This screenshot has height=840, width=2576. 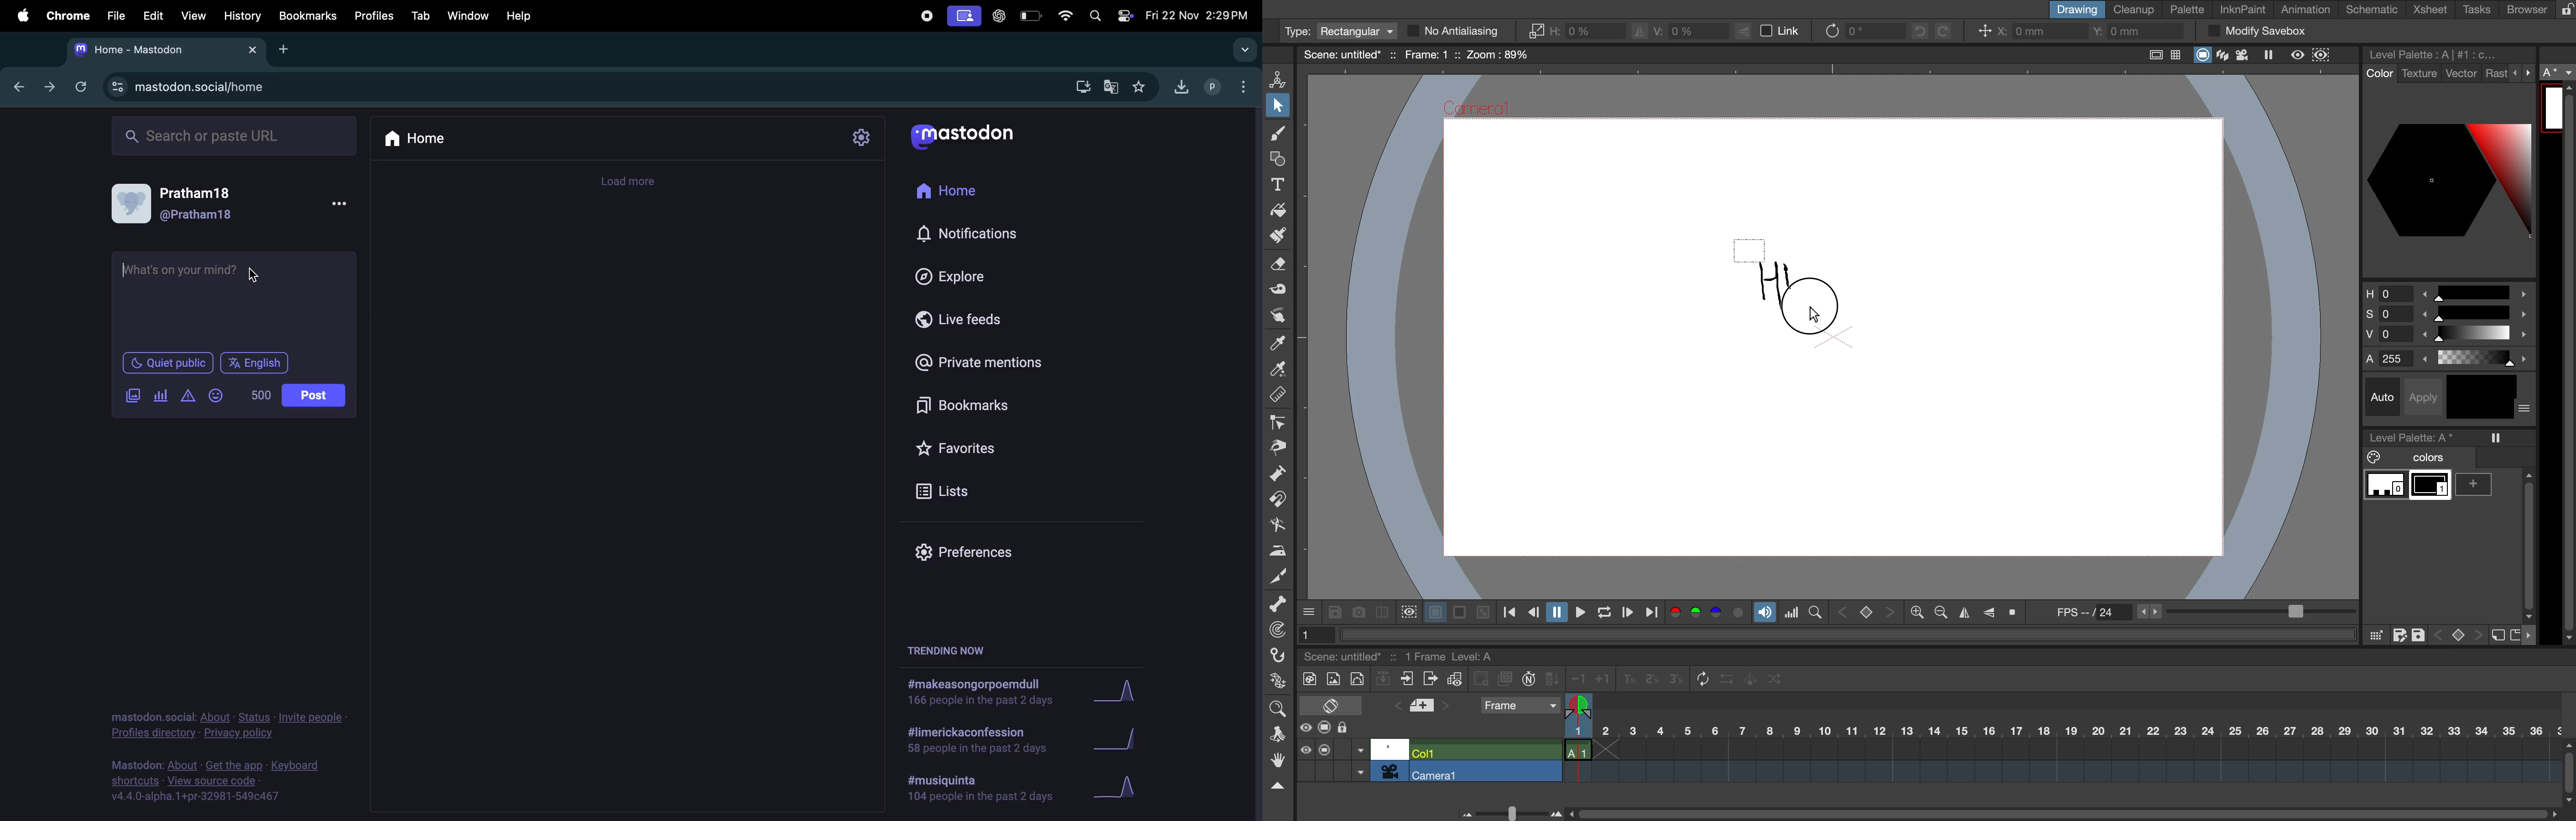 I want to click on preview, so click(x=2298, y=55).